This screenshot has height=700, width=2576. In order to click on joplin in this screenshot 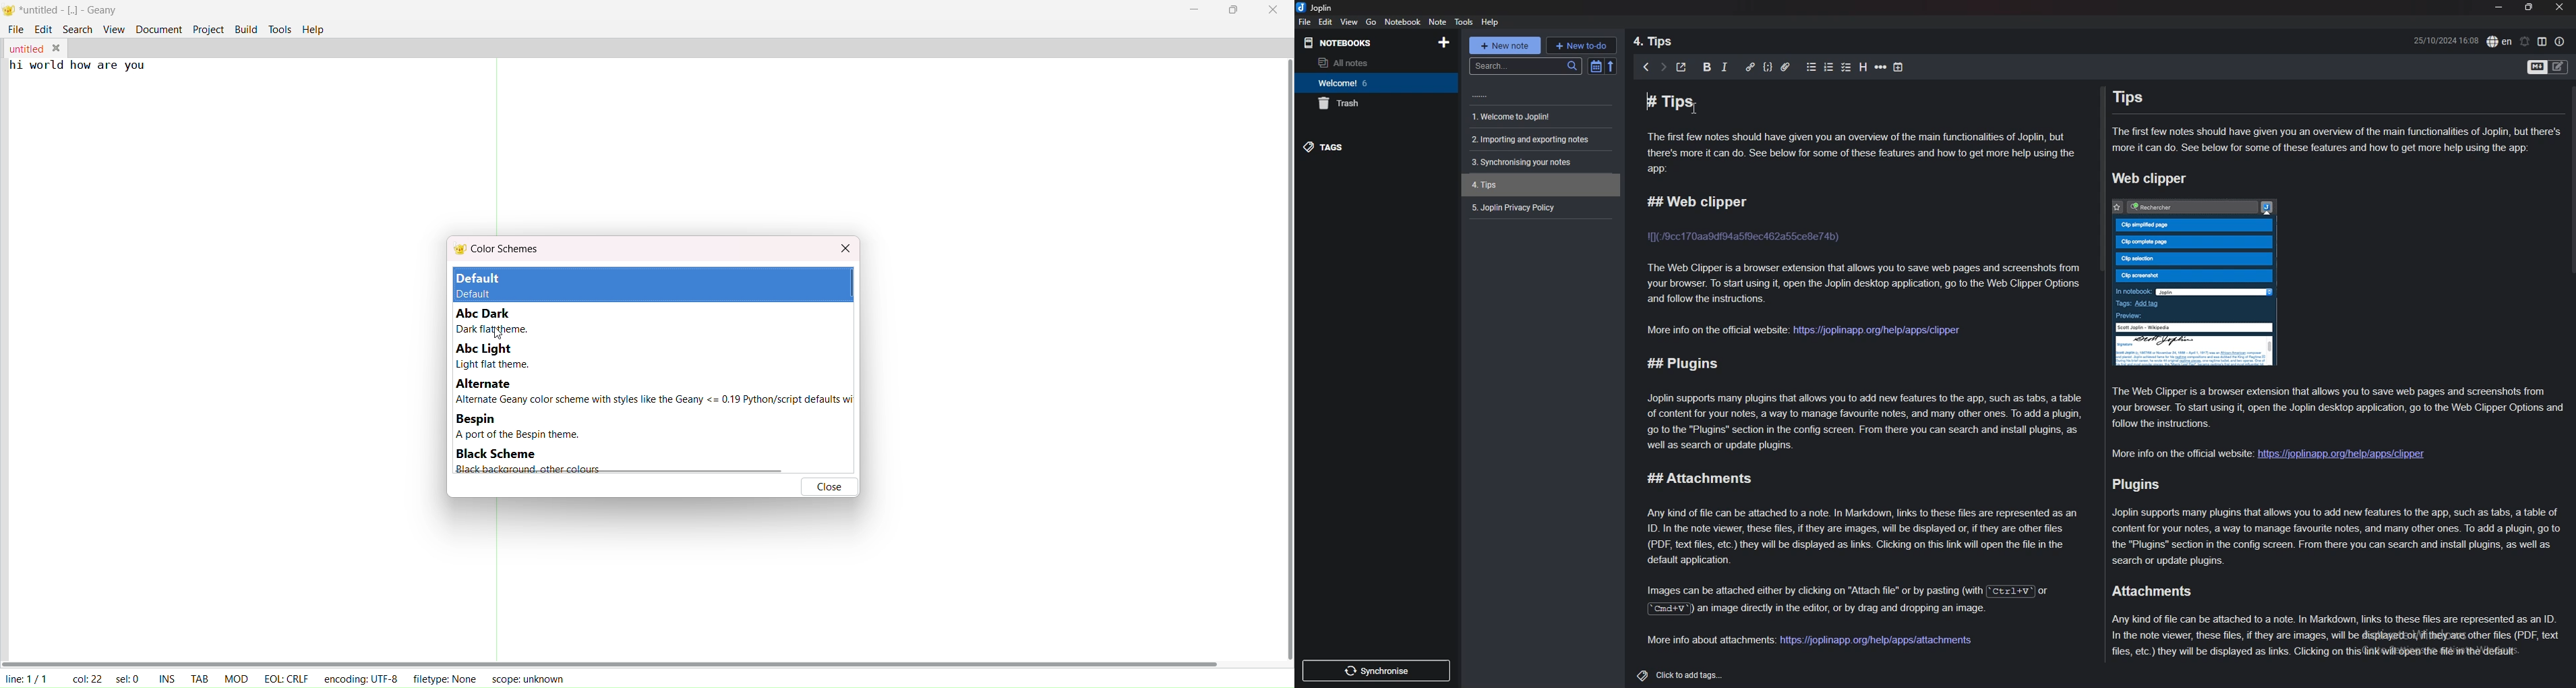, I will do `click(1318, 8)`.